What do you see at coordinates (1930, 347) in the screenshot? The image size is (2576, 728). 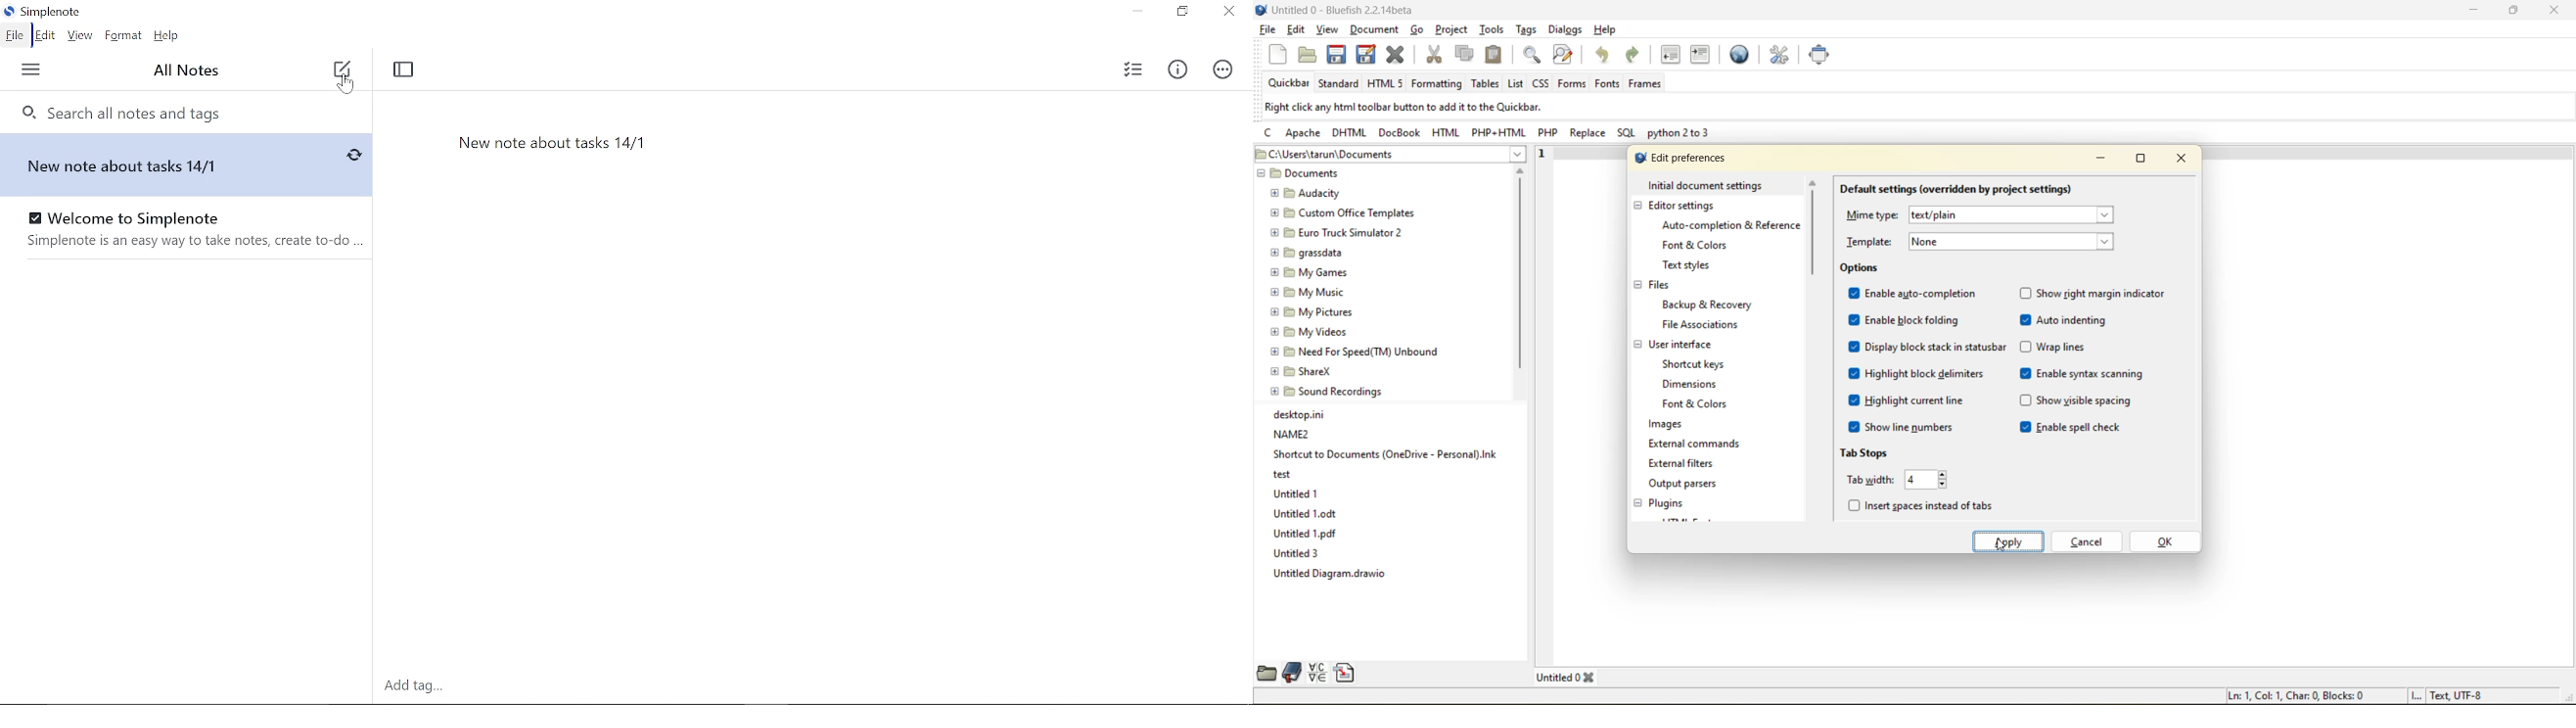 I see `display  block stack in statusbar` at bounding box center [1930, 347].